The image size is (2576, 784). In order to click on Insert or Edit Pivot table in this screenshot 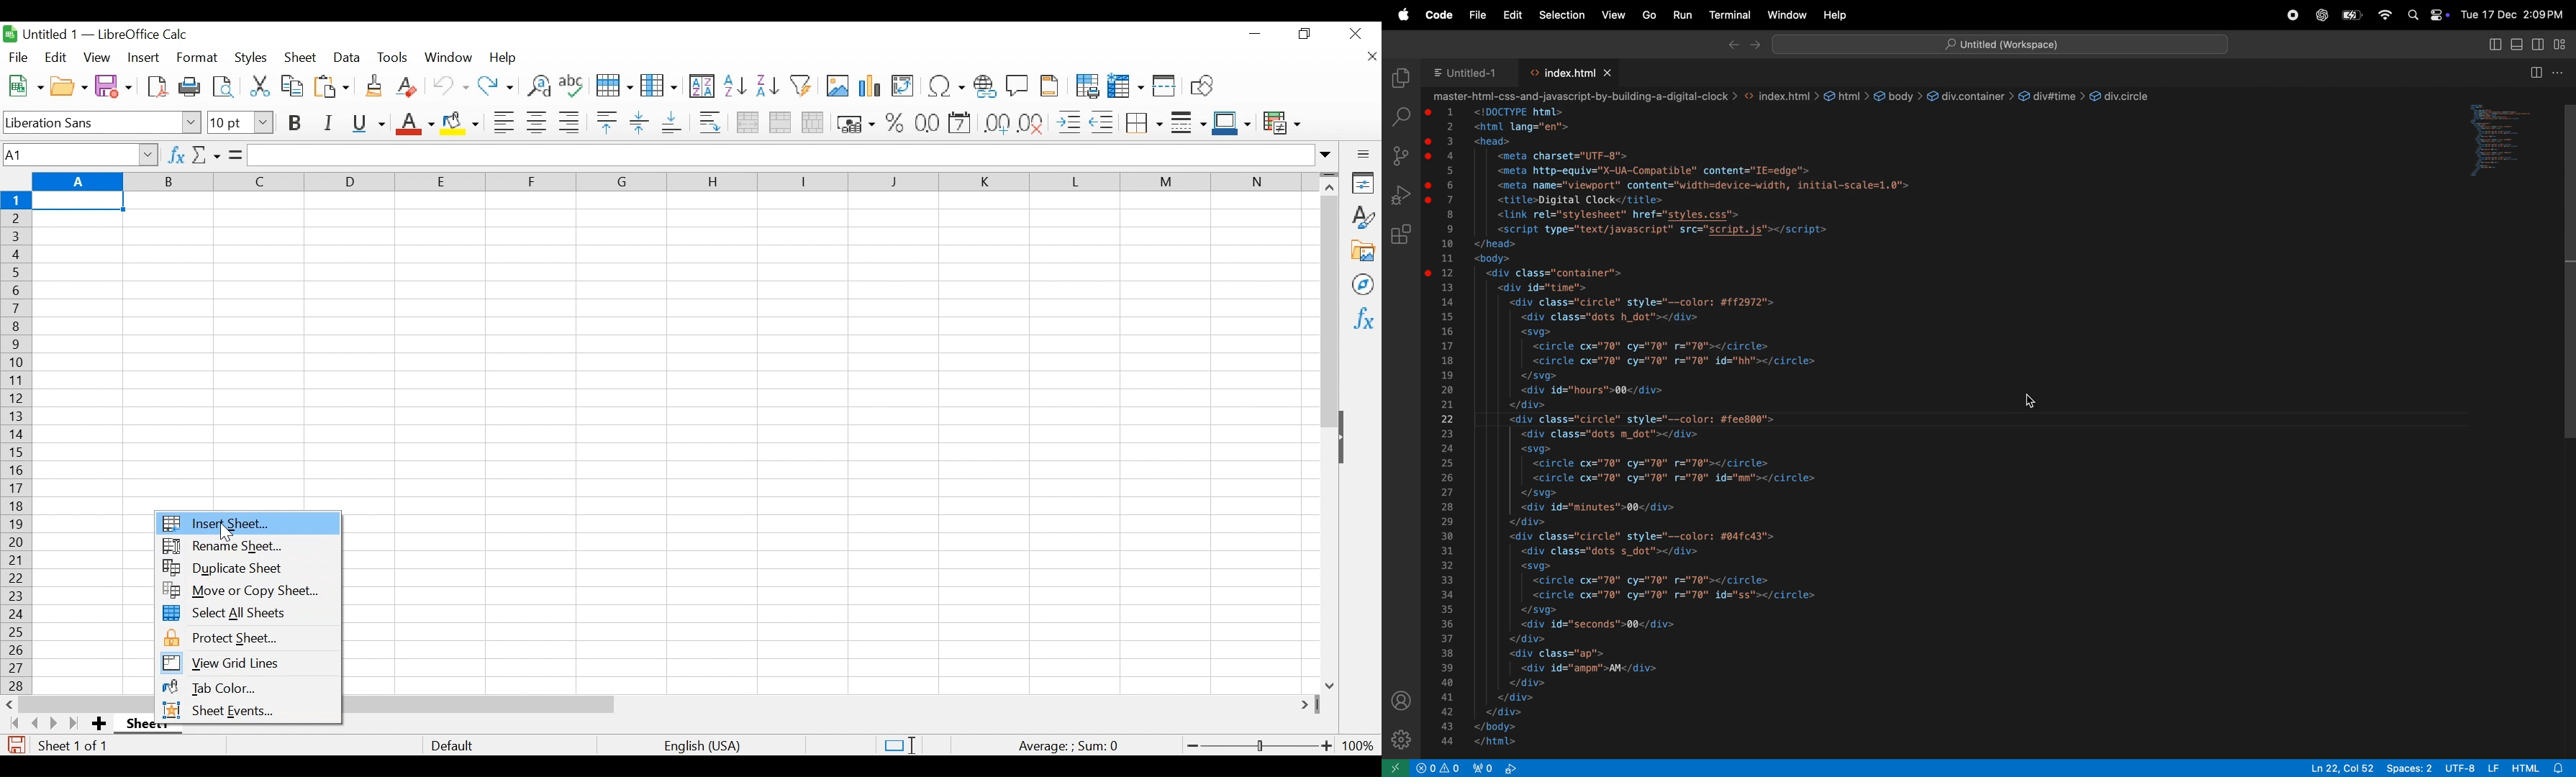, I will do `click(904, 86)`.